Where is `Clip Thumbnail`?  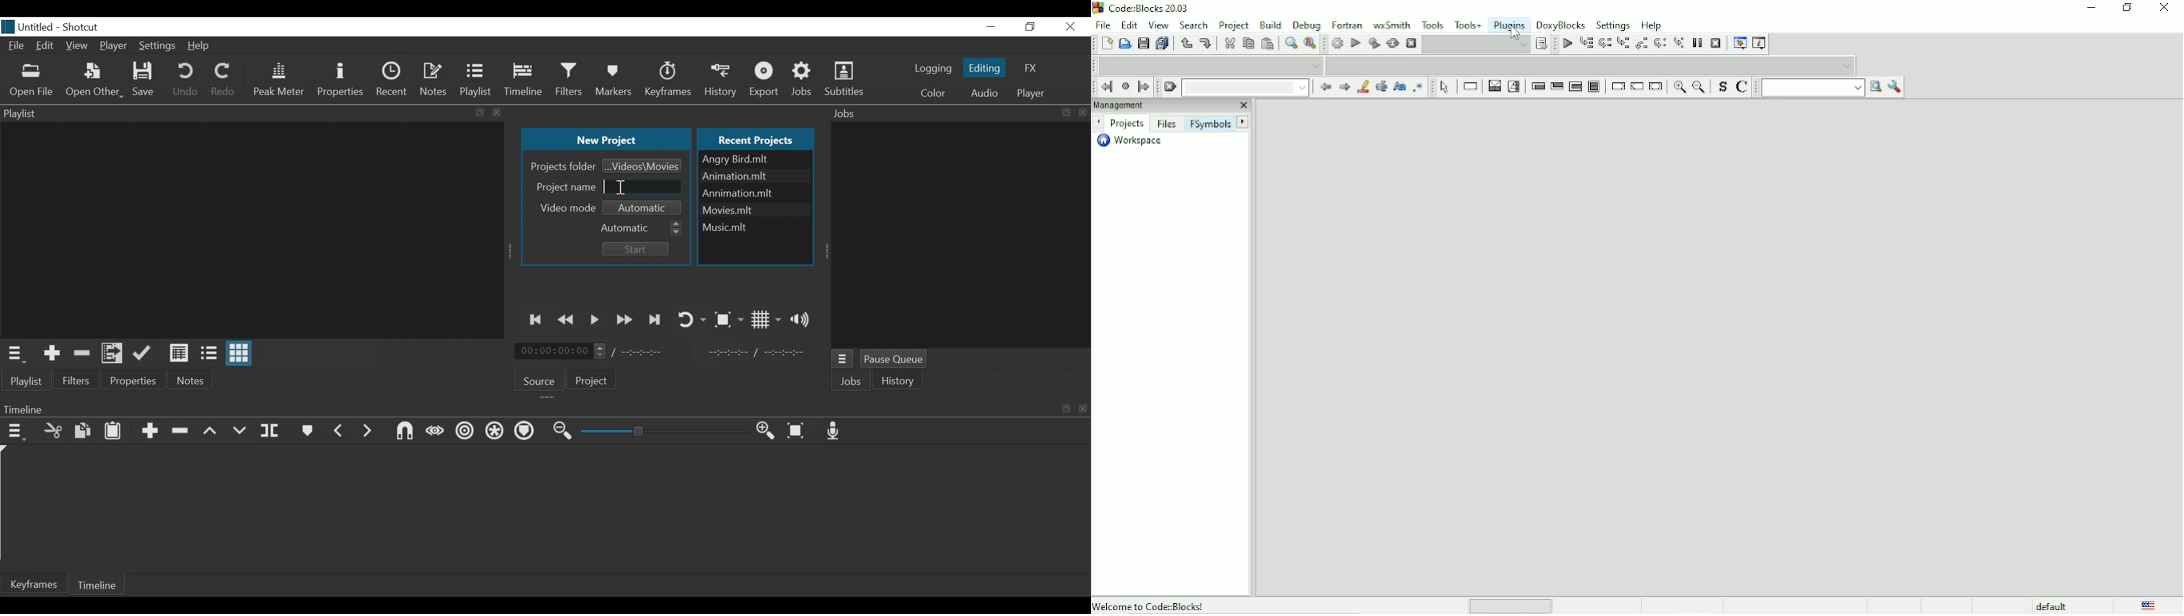 Clip Thumbnail is located at coordinates (249, 229).